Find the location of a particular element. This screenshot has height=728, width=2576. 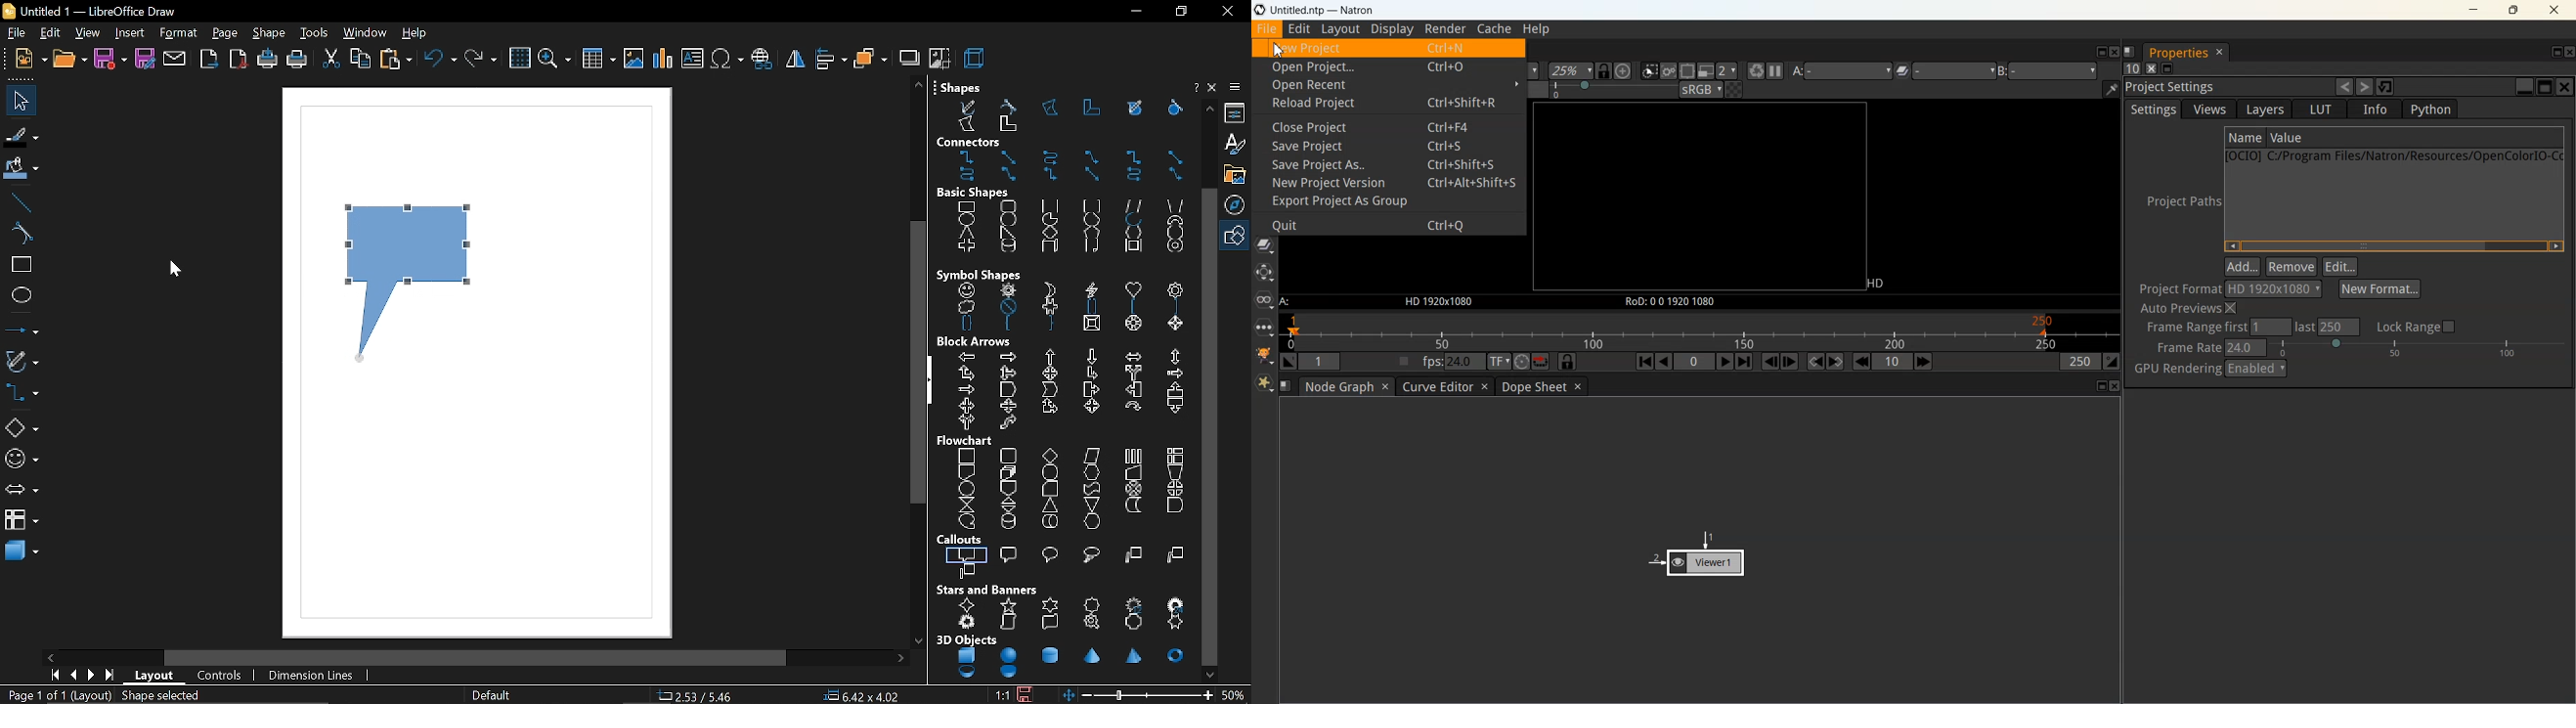

layout is located at coordinates (153, 676).